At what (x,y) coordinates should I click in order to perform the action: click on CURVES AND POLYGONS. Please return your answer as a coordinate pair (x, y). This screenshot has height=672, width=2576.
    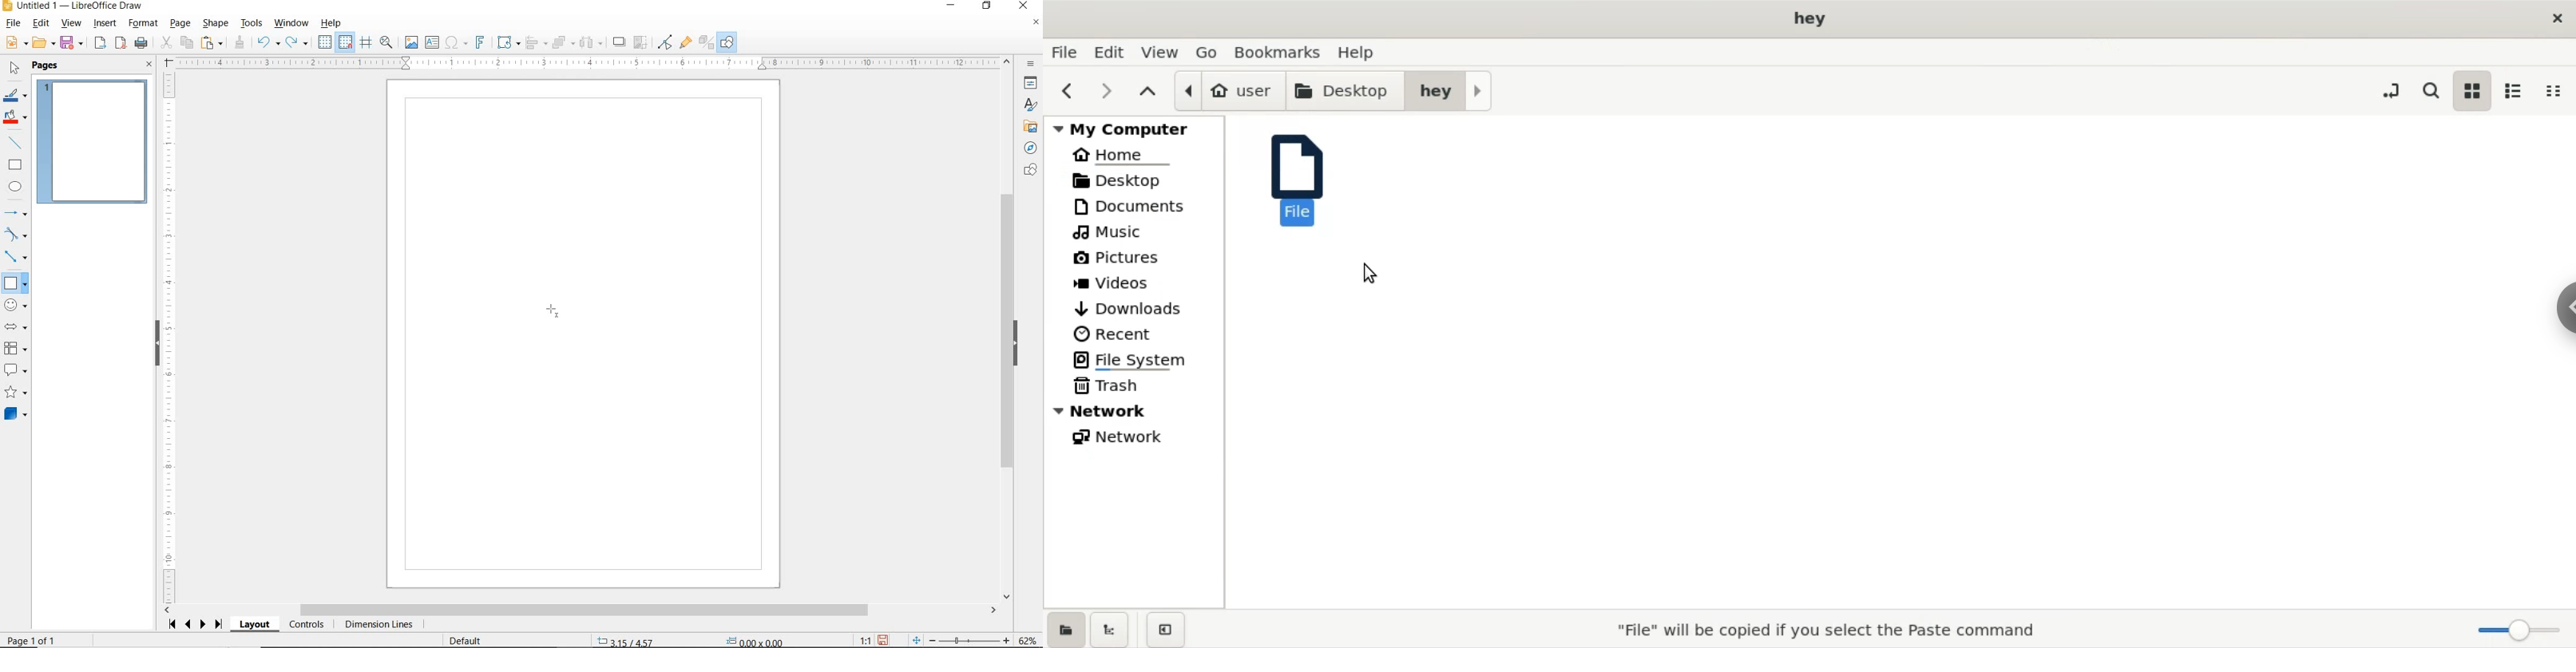
    Looking at the image, I should click on (16, 234).